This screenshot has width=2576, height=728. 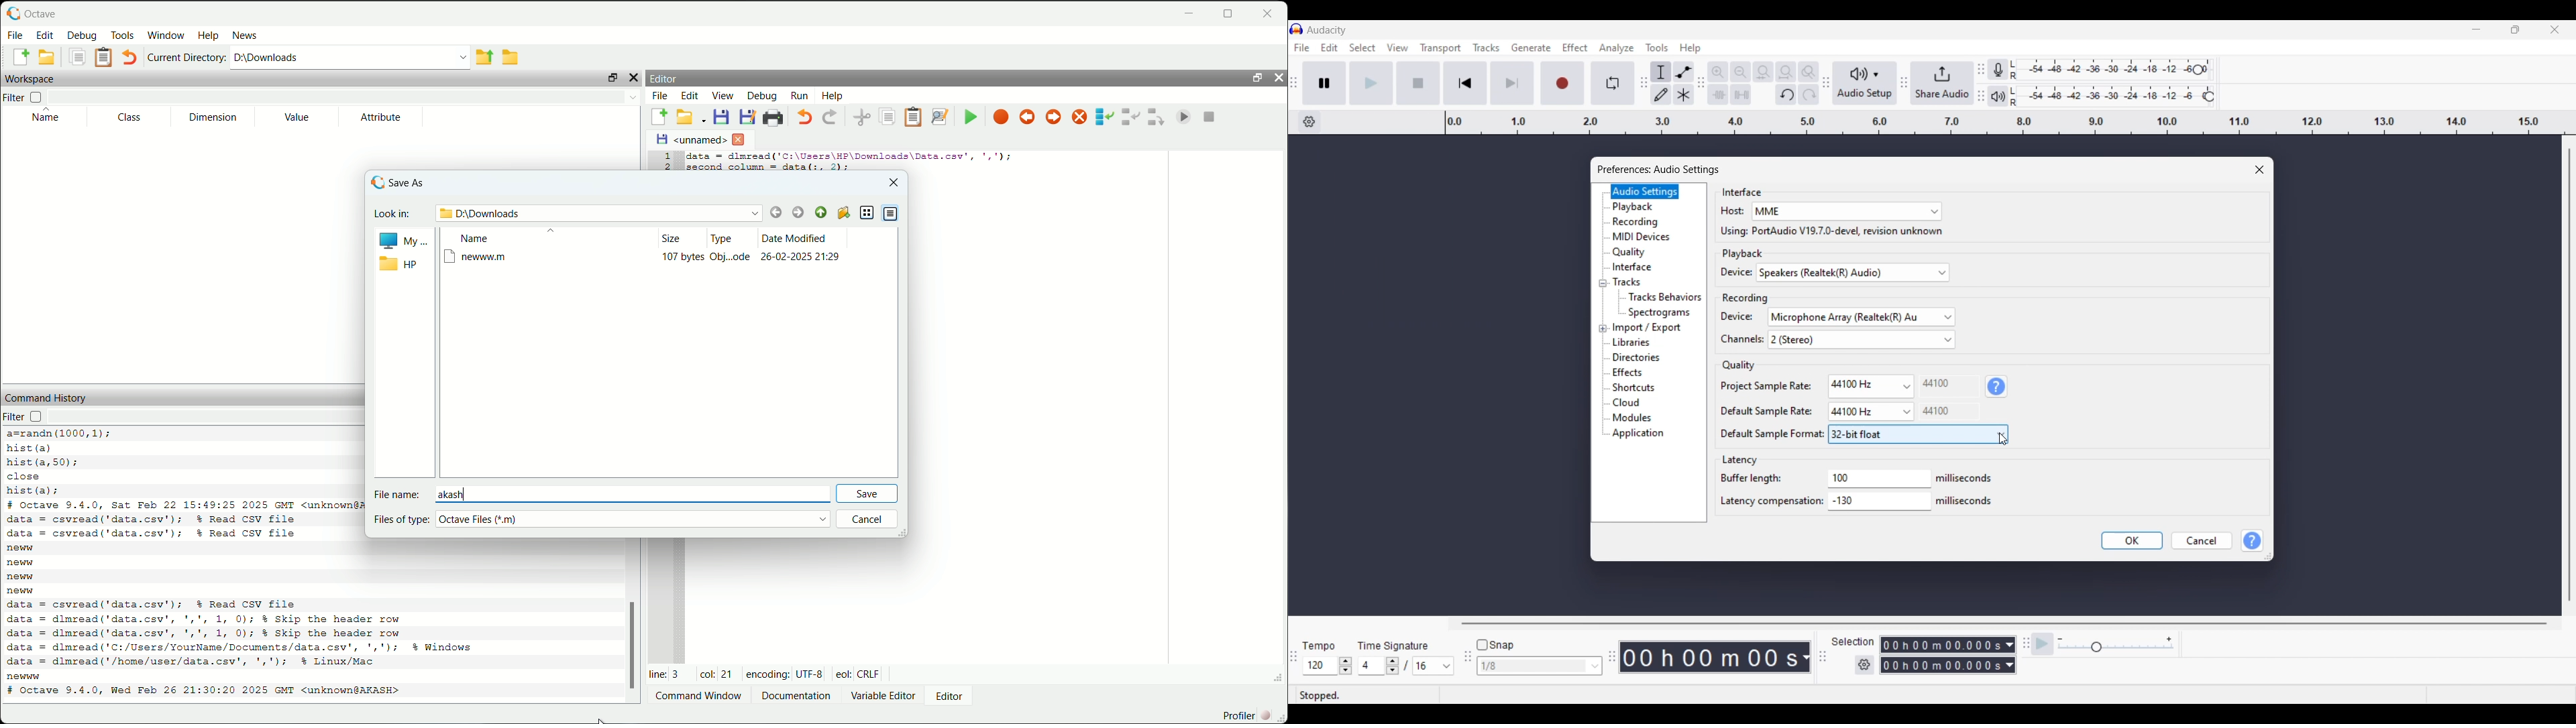 What do you see at coordinates (1662, 168) in the screenshot?
I see `[ll Preferences: Audio Settings` at bounding box center [1662, 168].